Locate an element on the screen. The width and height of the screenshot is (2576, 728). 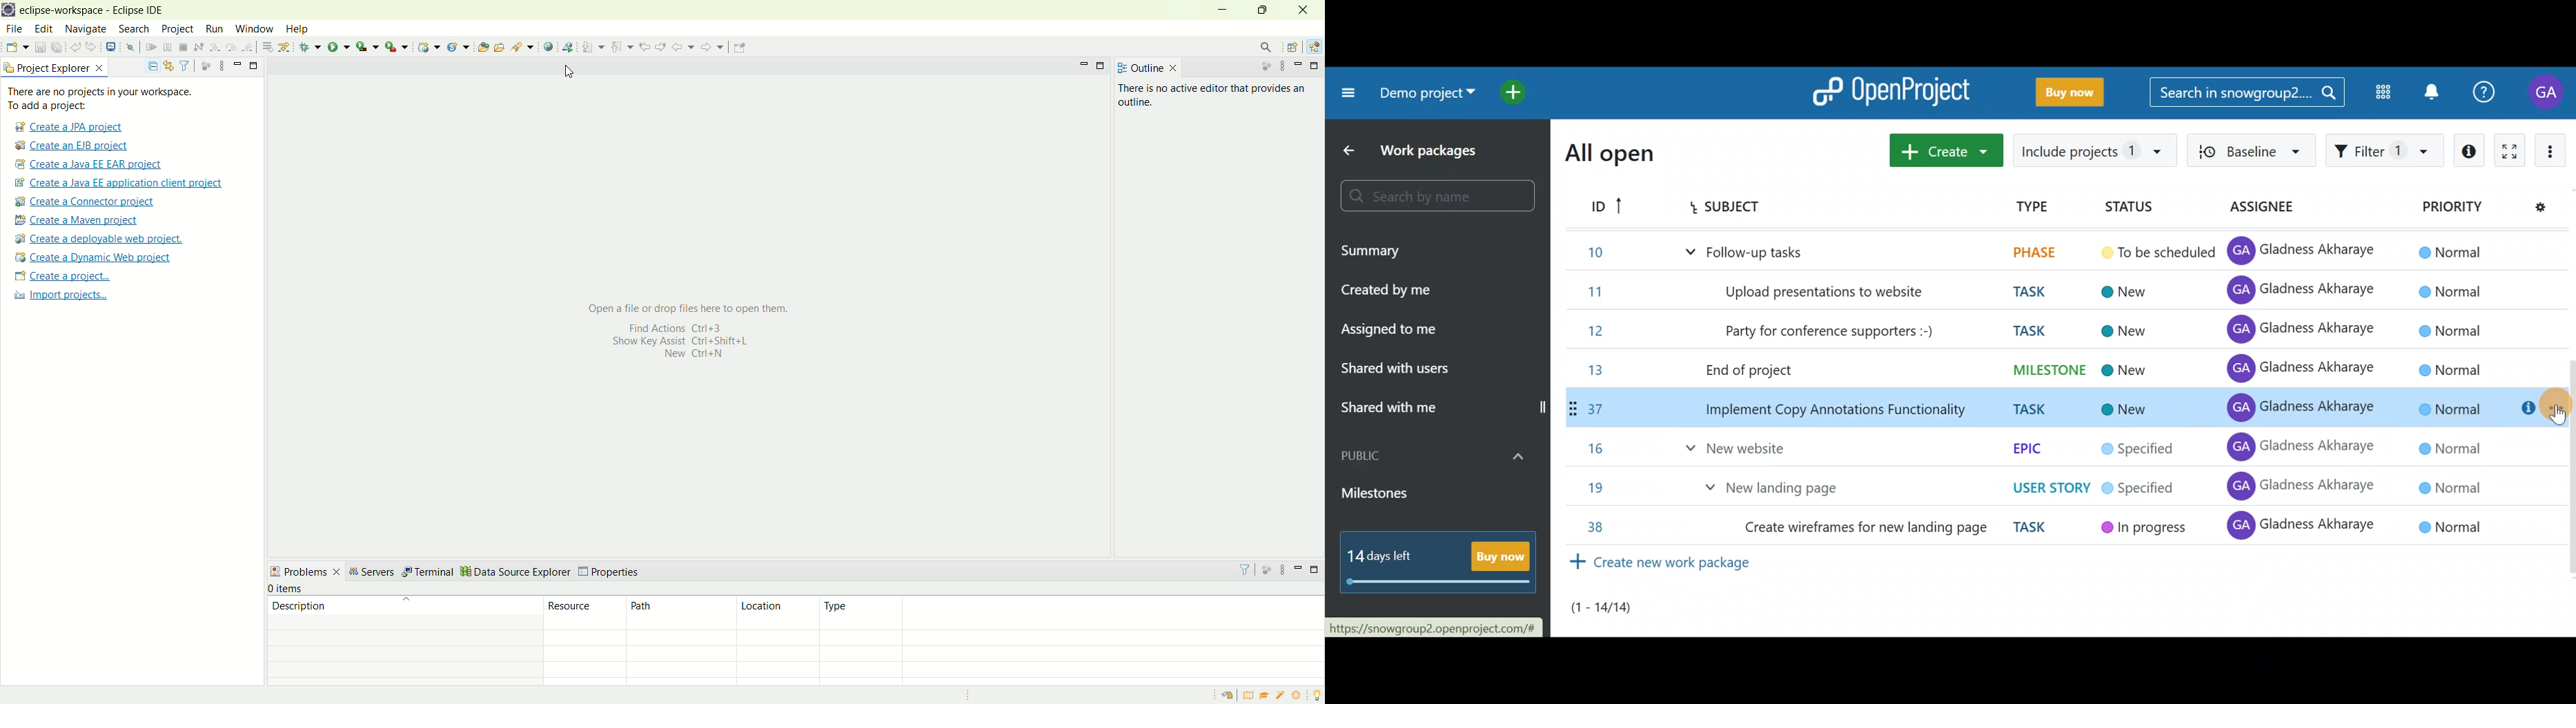
back is located at coordinates (686, 46).